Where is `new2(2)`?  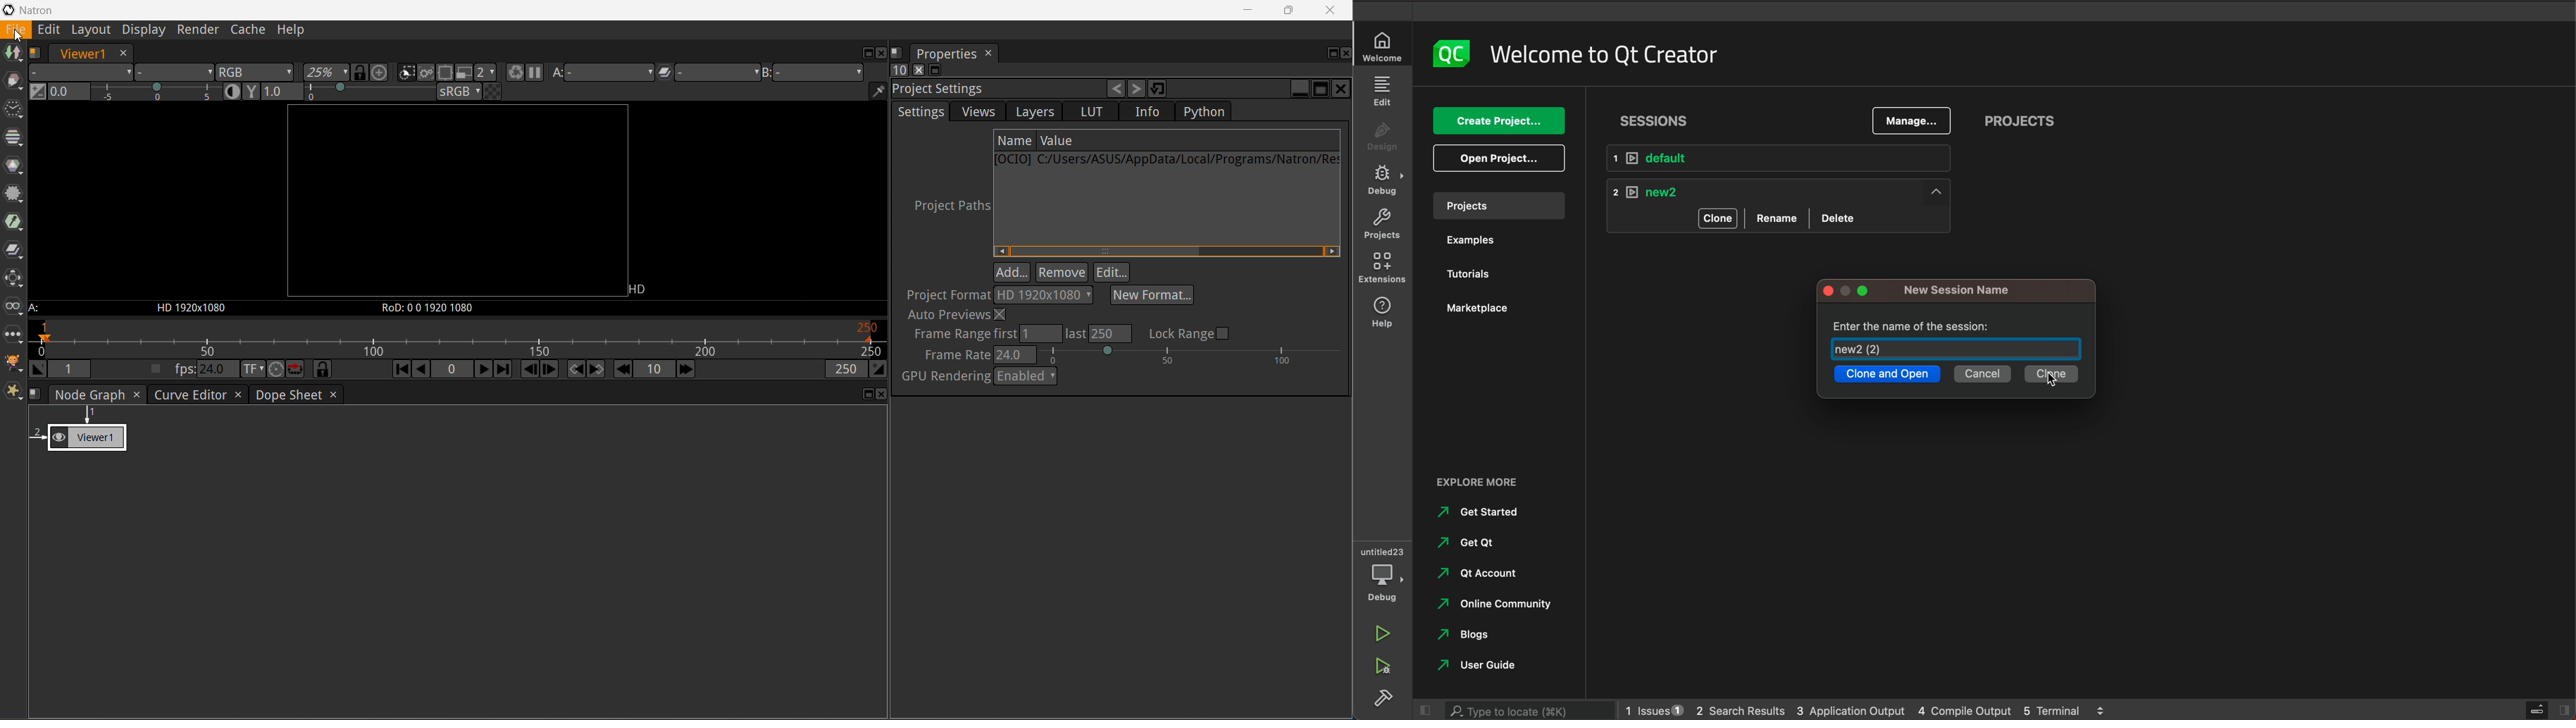 new2(2) is located at coordinates (1869, 349).